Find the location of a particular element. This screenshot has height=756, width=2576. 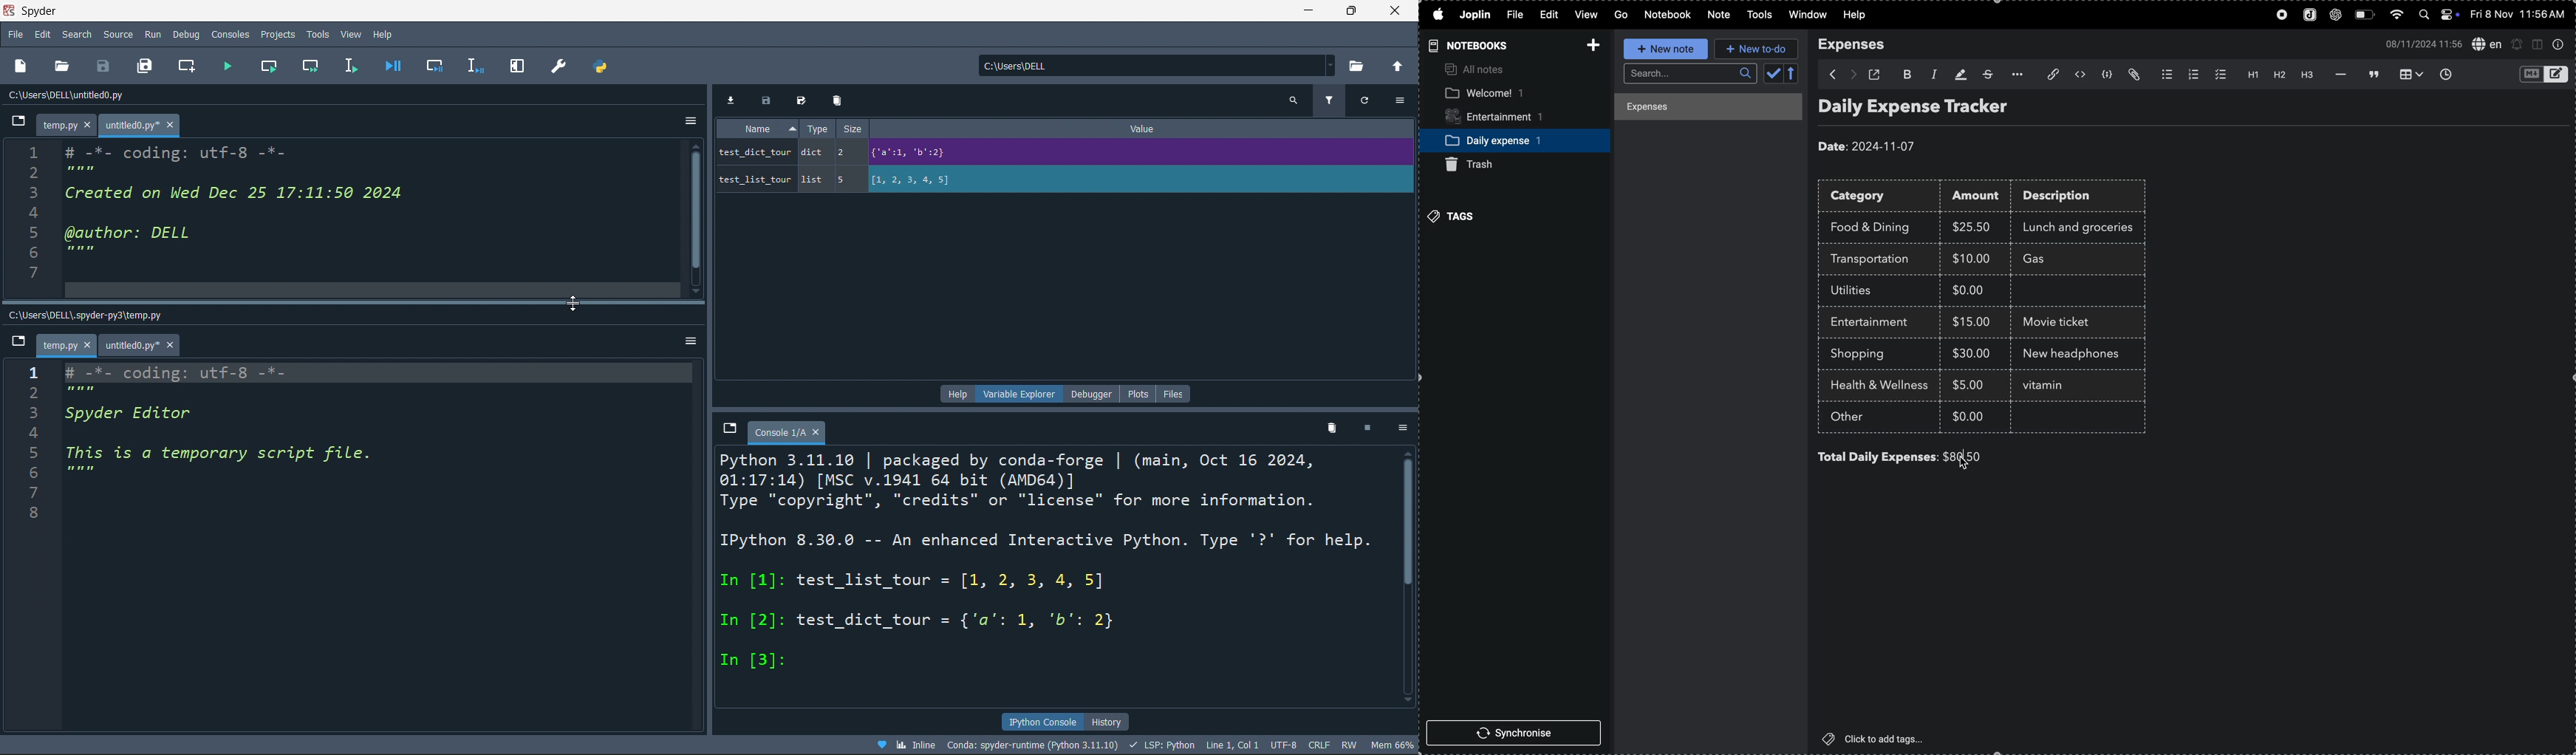

varable explorer is located at coordinates (1017, 395).